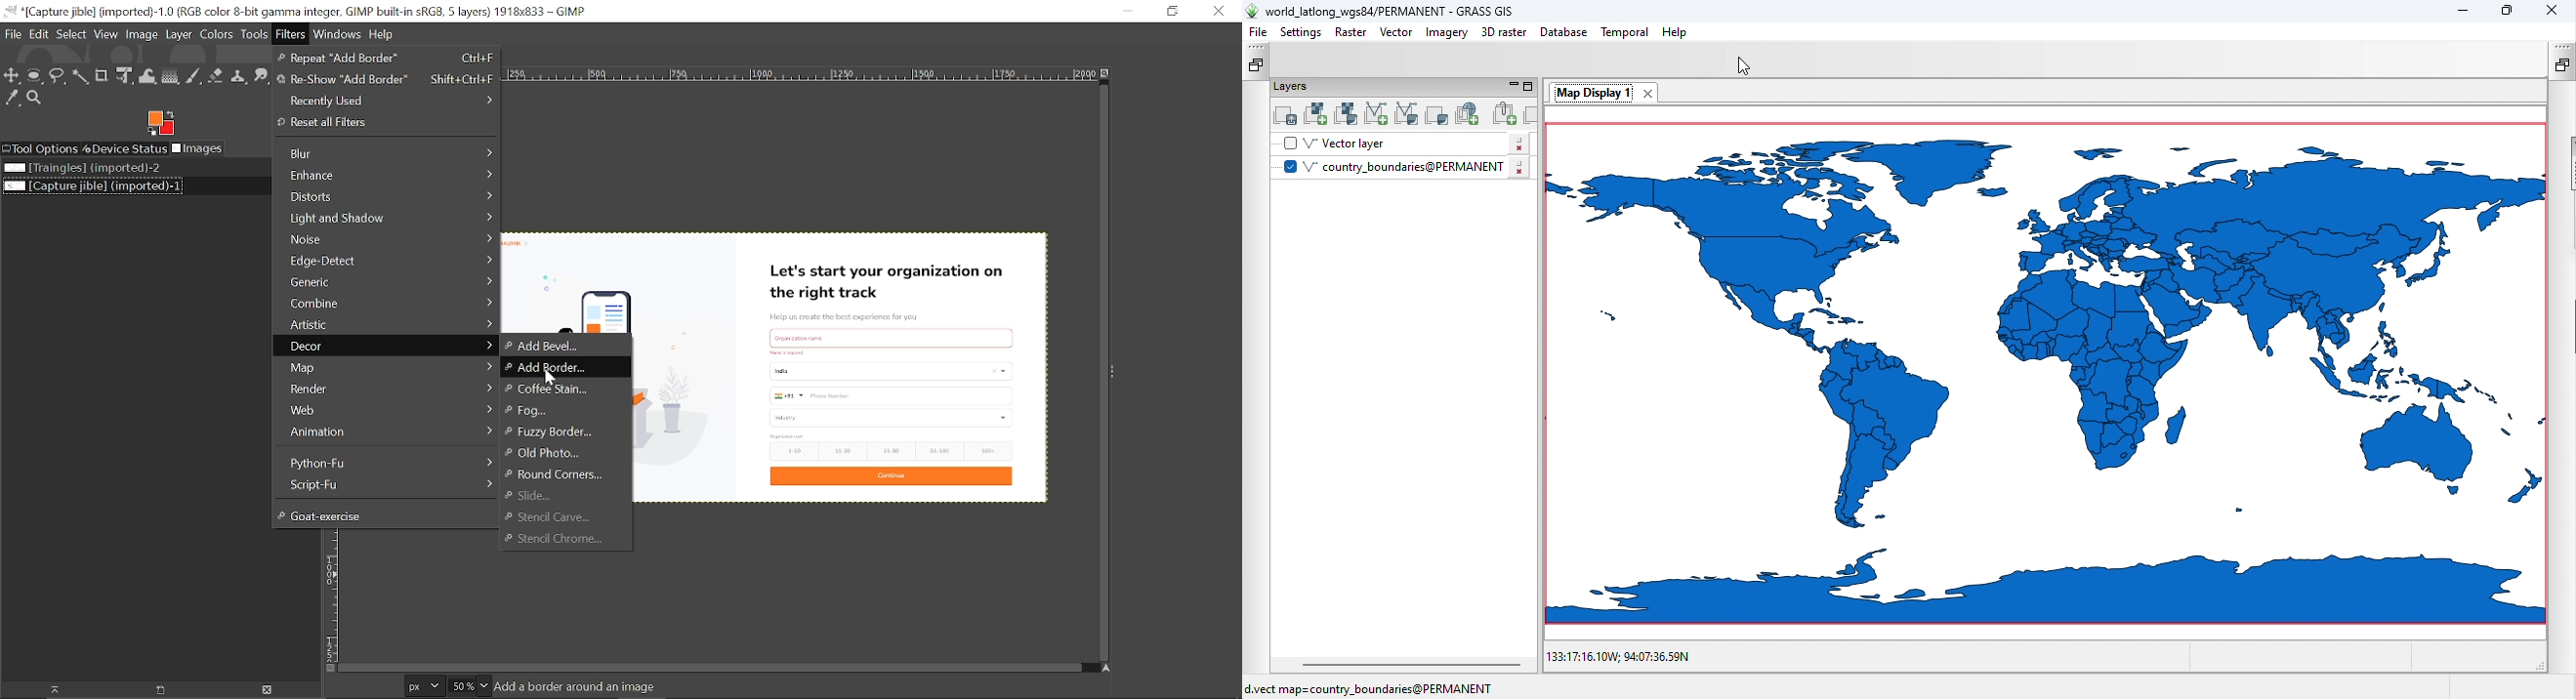 Image resolution: width=2576 pixels, height=700 pixels. I want to click on Image info, so click(580, 687).